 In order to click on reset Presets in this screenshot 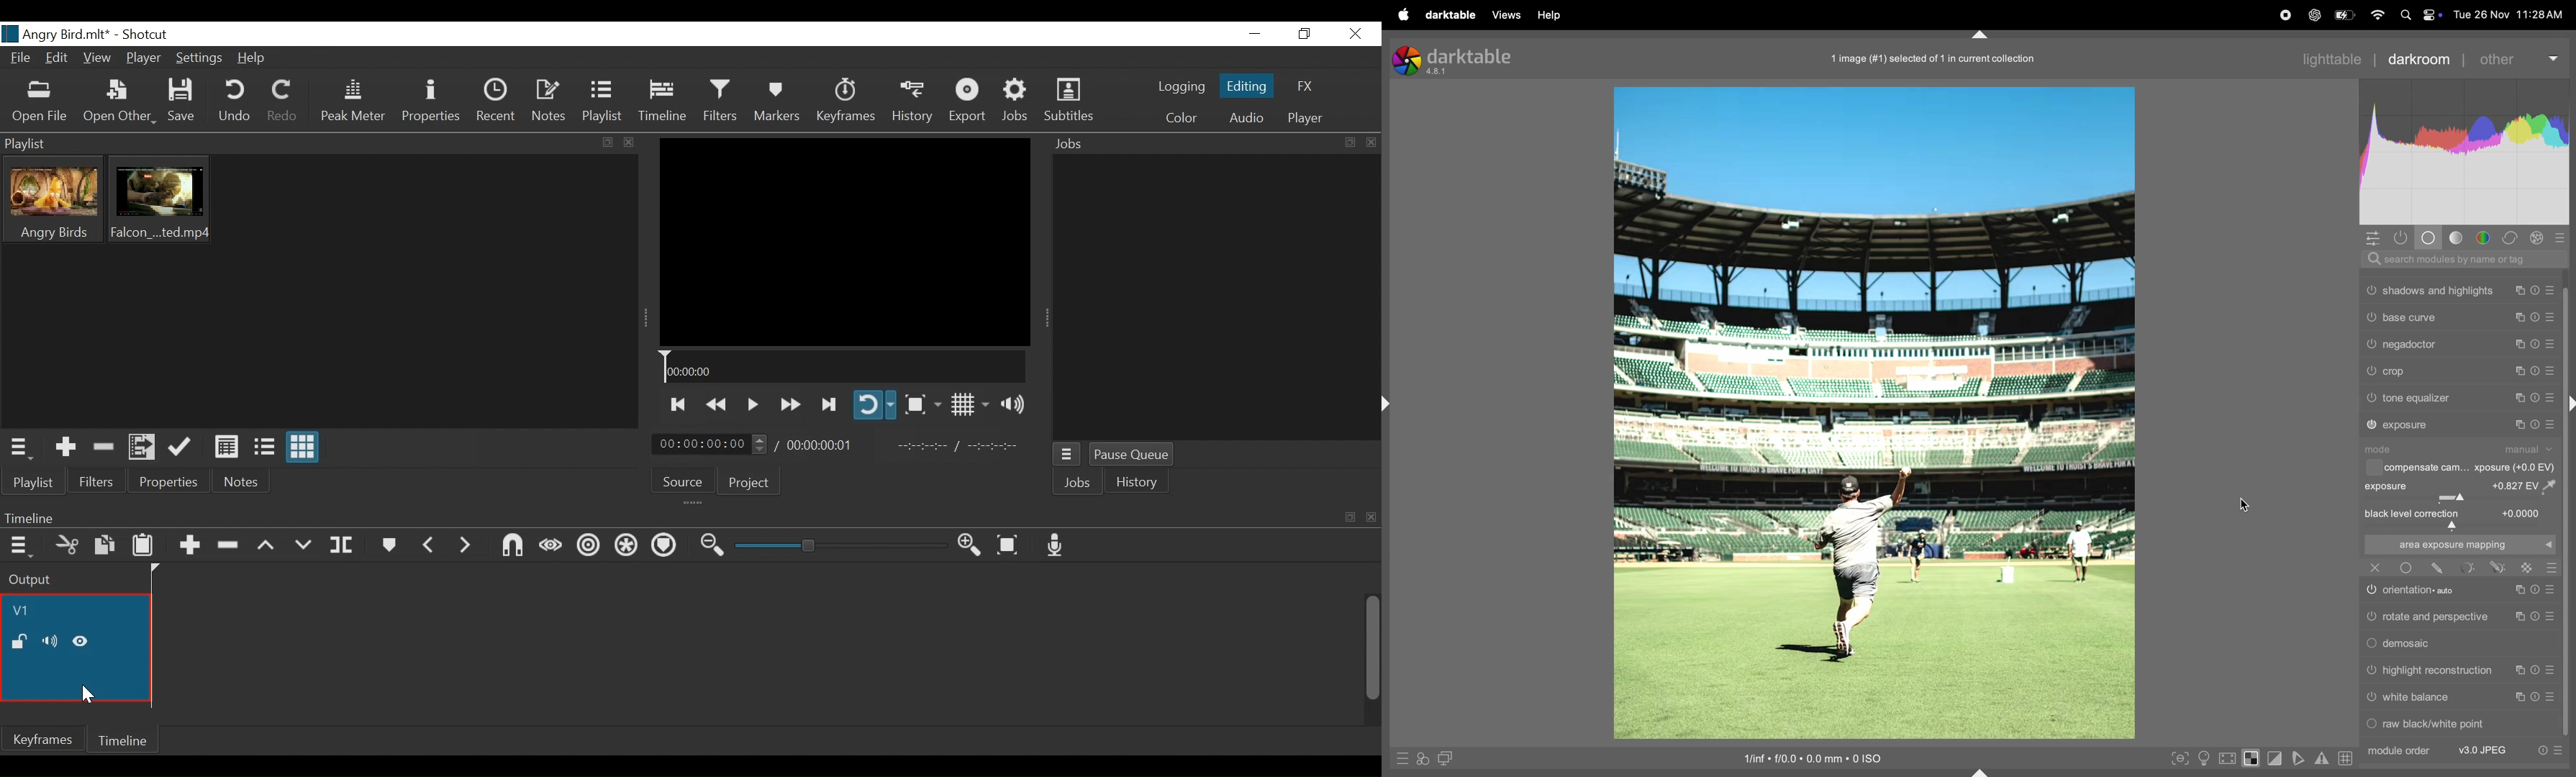, I will do `click(2542, 751)`.